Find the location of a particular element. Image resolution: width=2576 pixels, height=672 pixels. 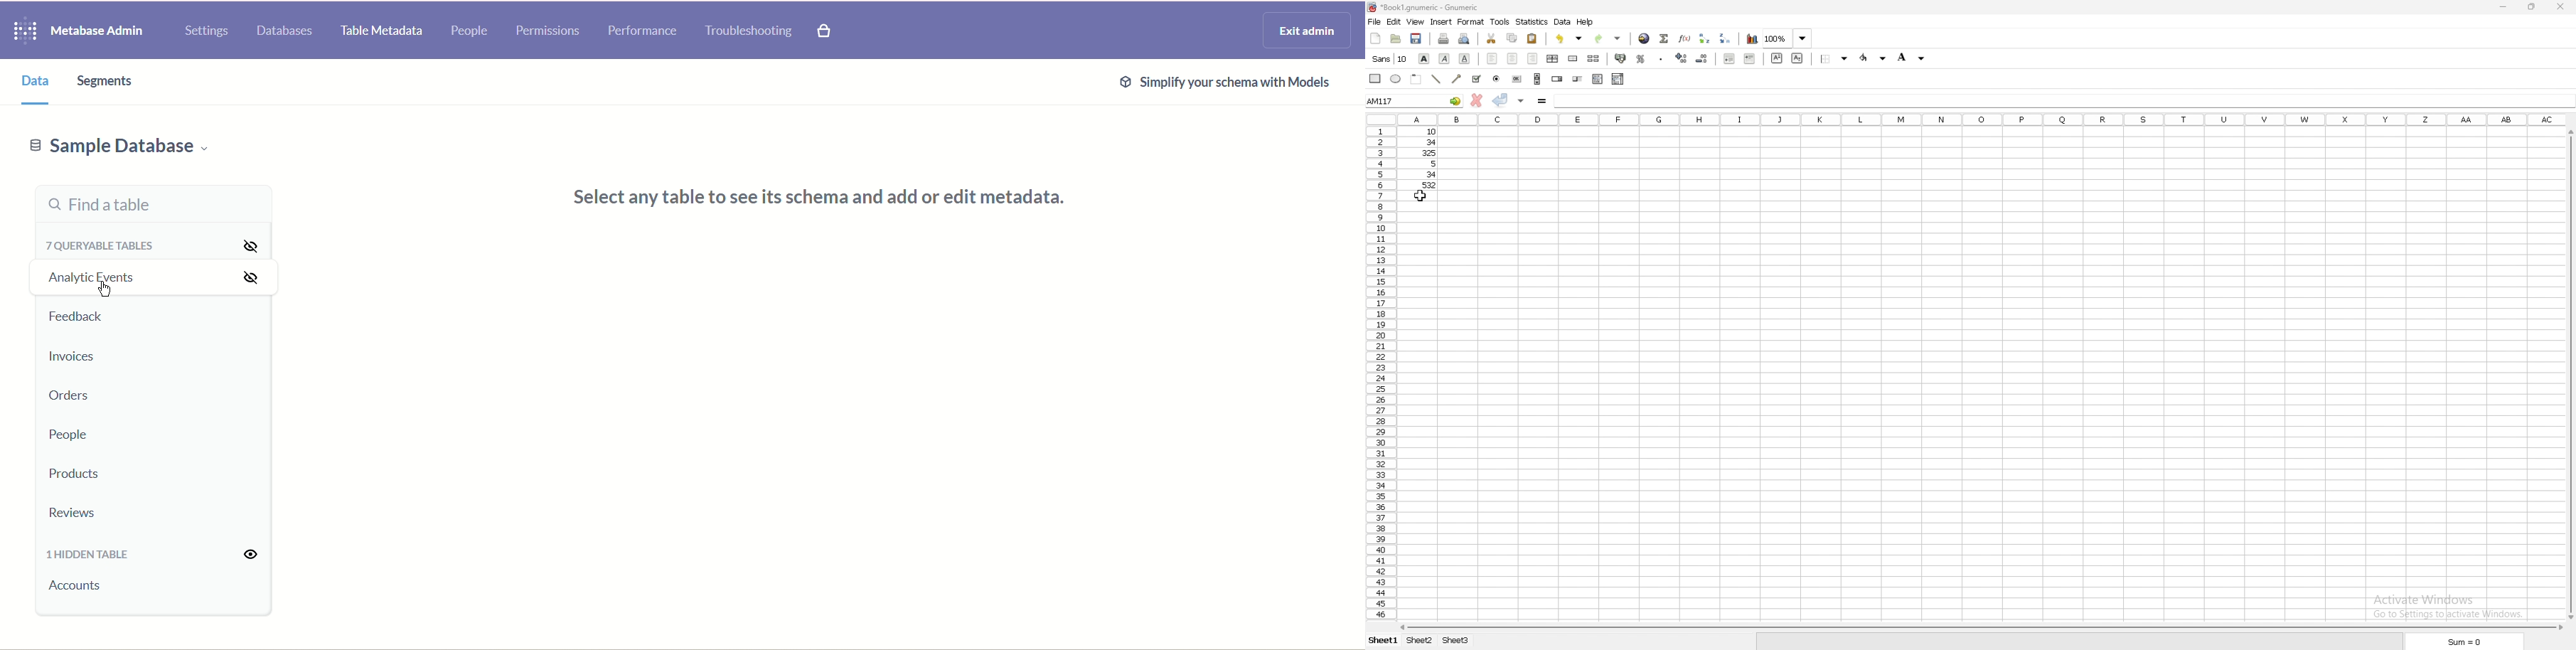

sheet 3 is located at coordinates (1457, 640).